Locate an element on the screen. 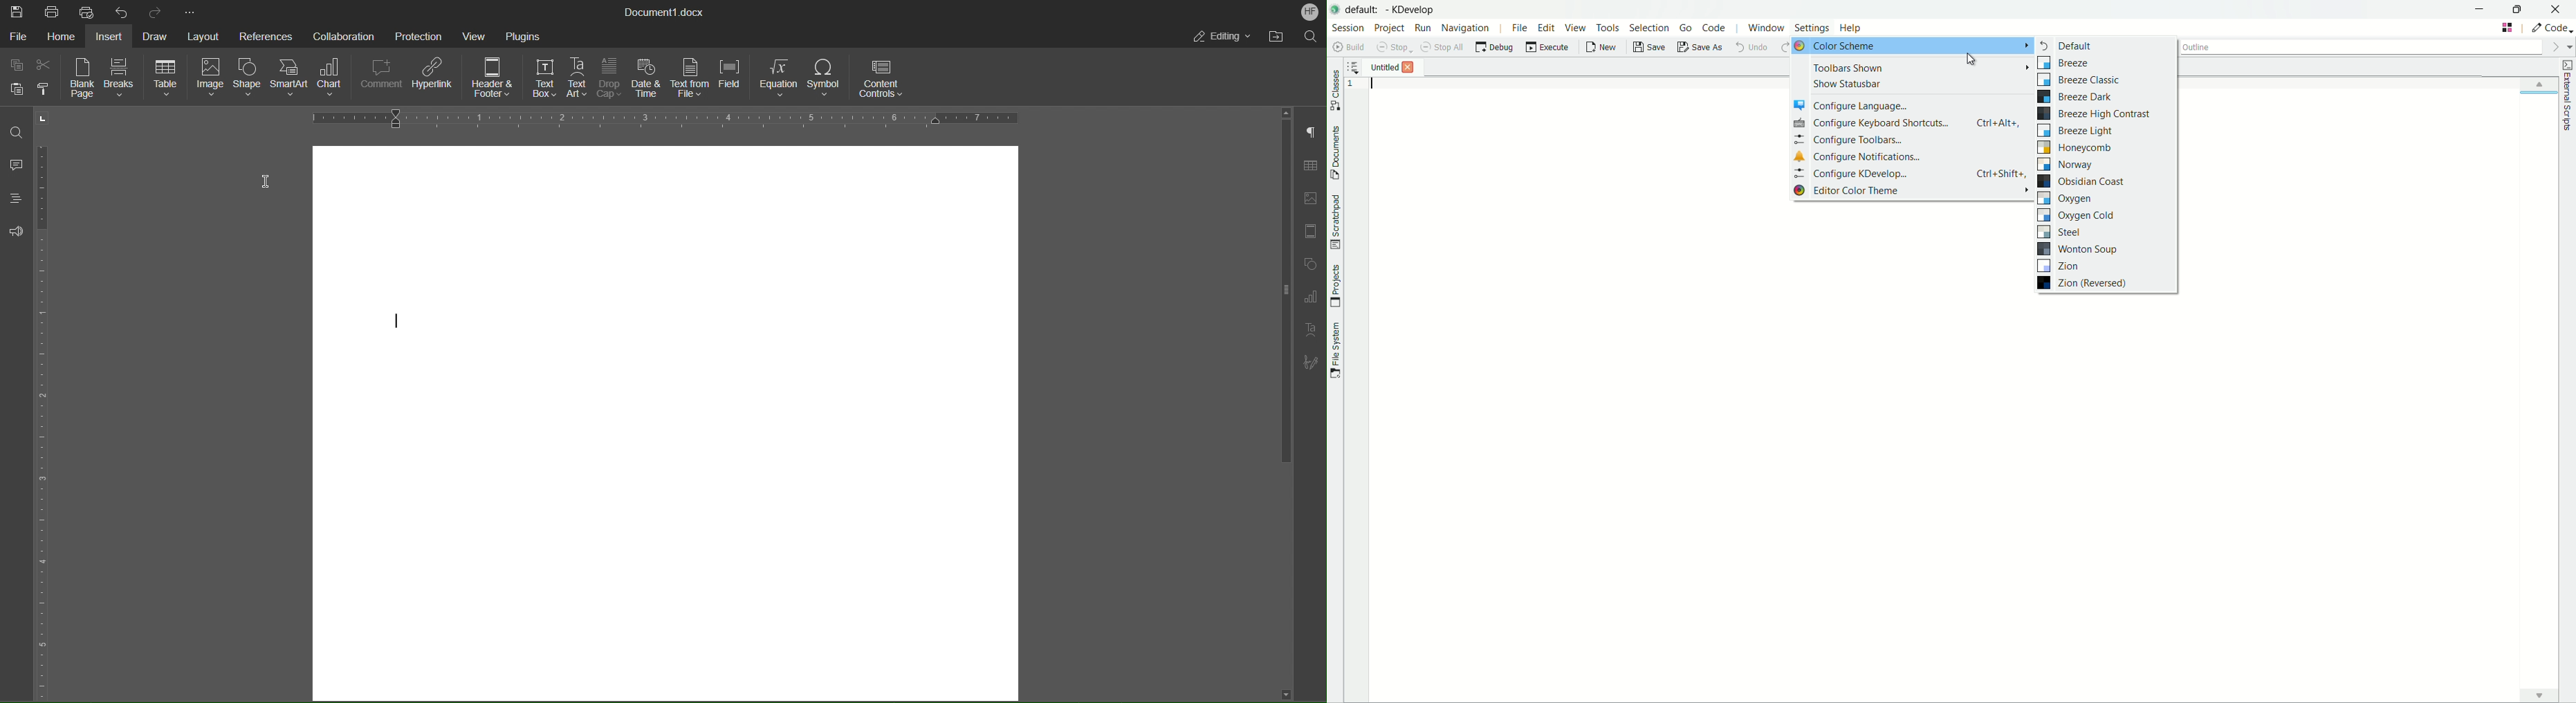  Draw is located at coordinates (158, 35).